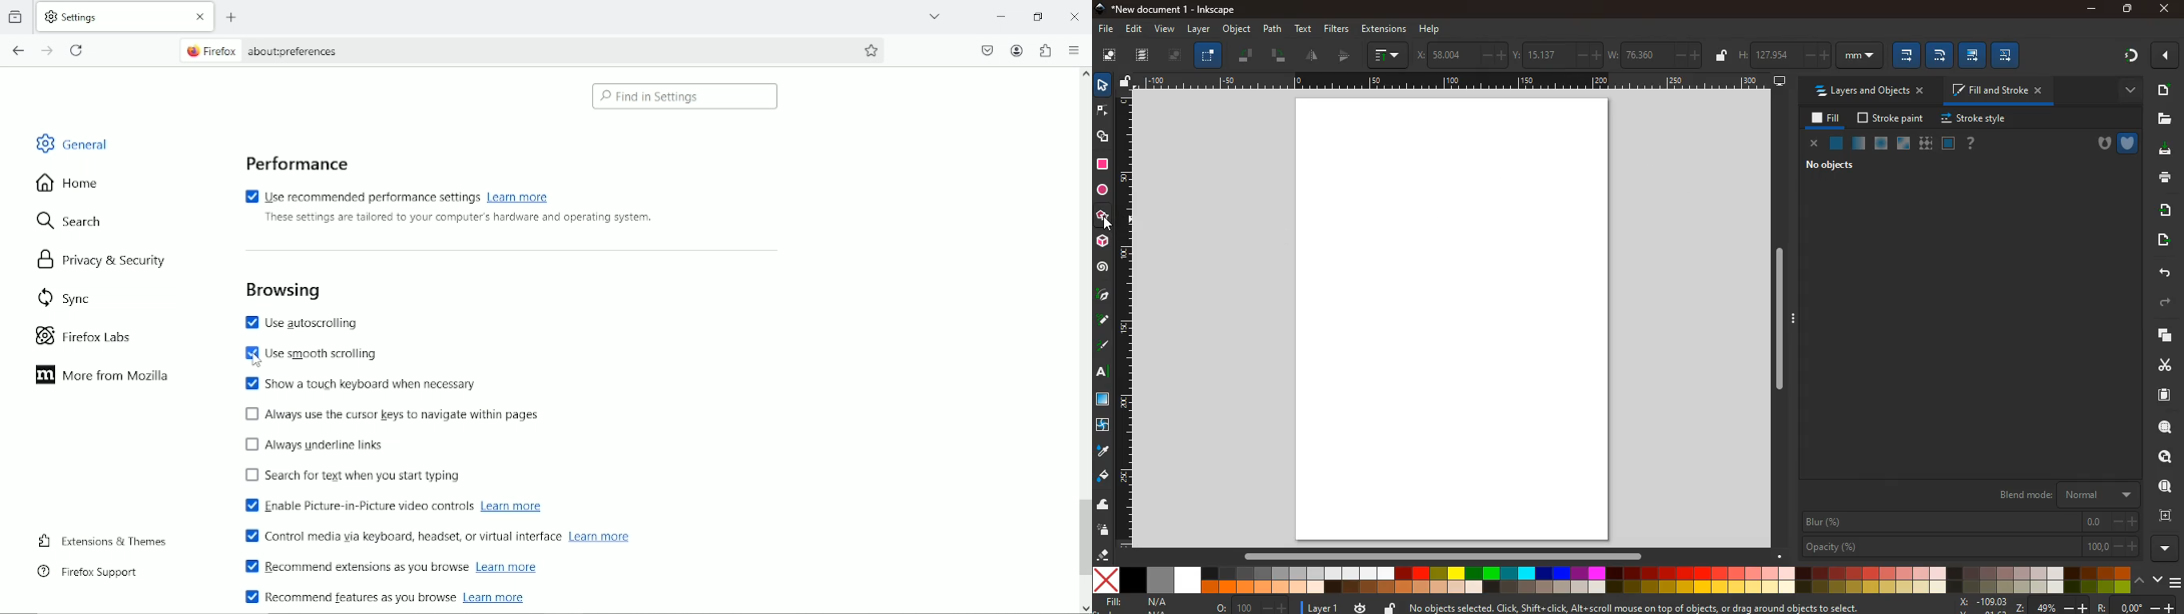 The height and width of the screenshot is (616, 2184). Describe the element at coordinates (98, 336) in the screenshot. I see `Firefox labs` at that location.